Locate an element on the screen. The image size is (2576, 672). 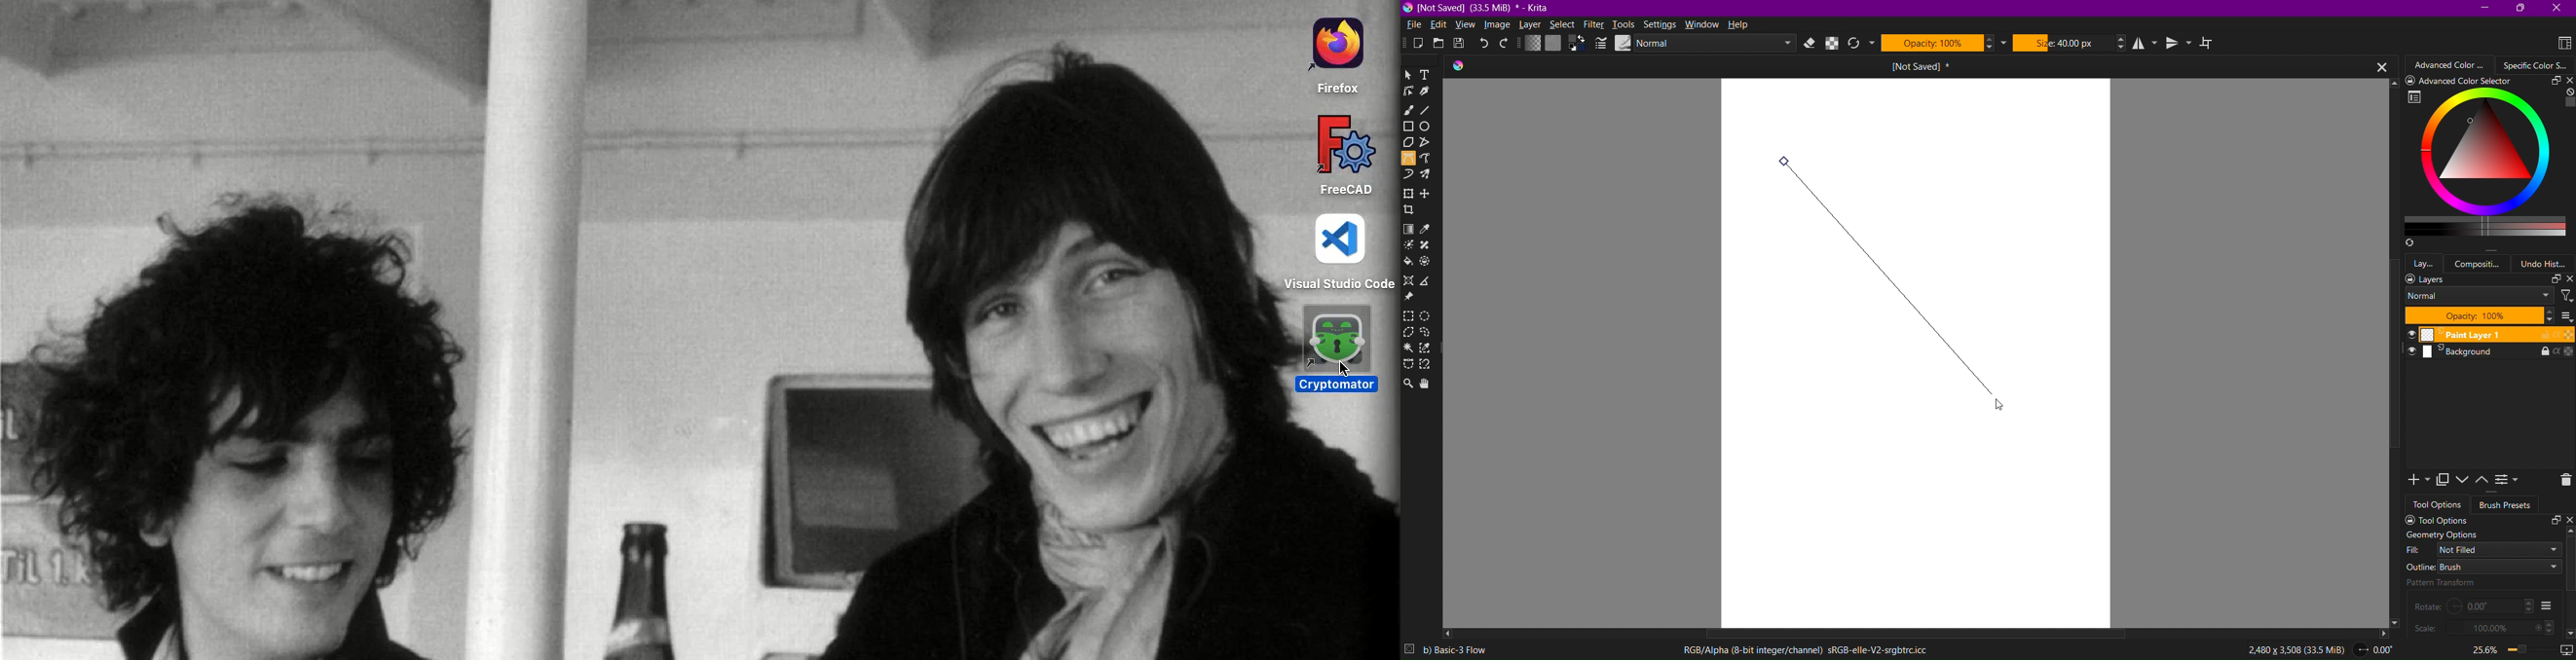
Geometry Options is located at coordinates (2442, 535).